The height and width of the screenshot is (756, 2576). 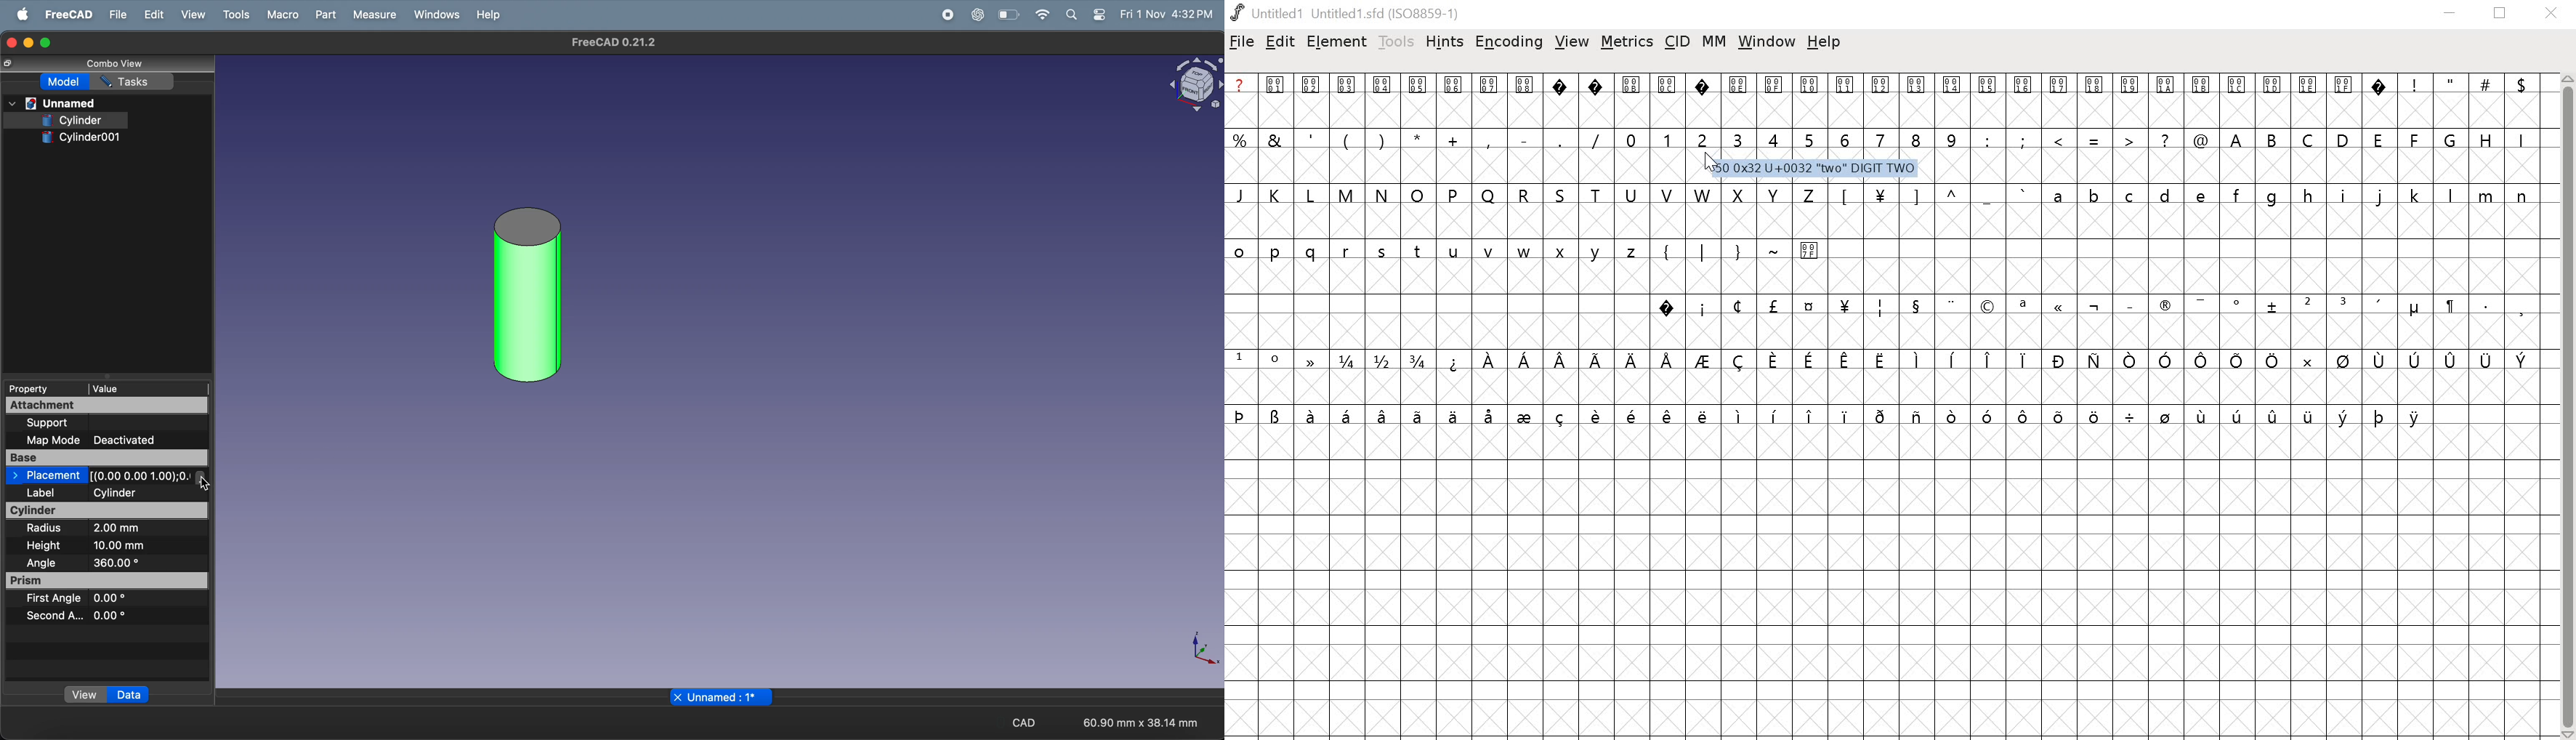 What do you see at coordinates (7, 63) in the screenshot?
I see `copy` at bounding box center [7, 63].